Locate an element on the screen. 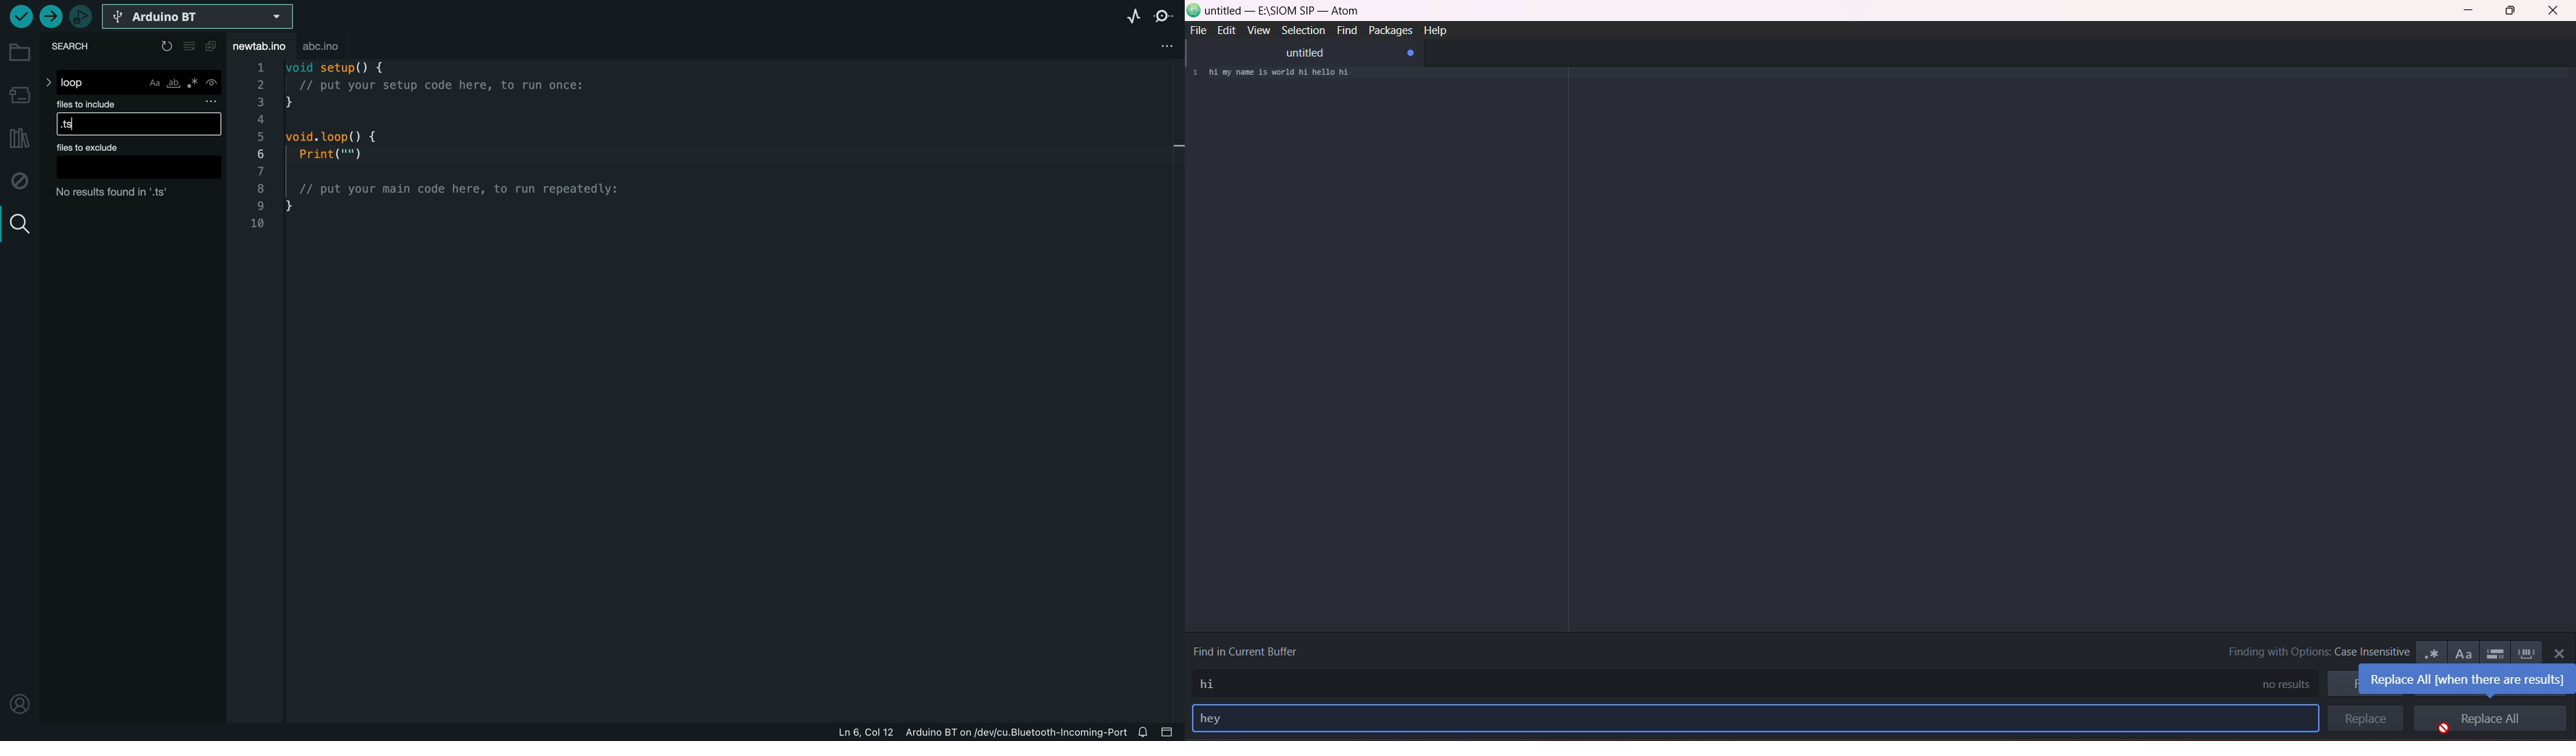 The height and width of the screenshot is (756, 2576). replace text is located at coordinates (1220, 719).